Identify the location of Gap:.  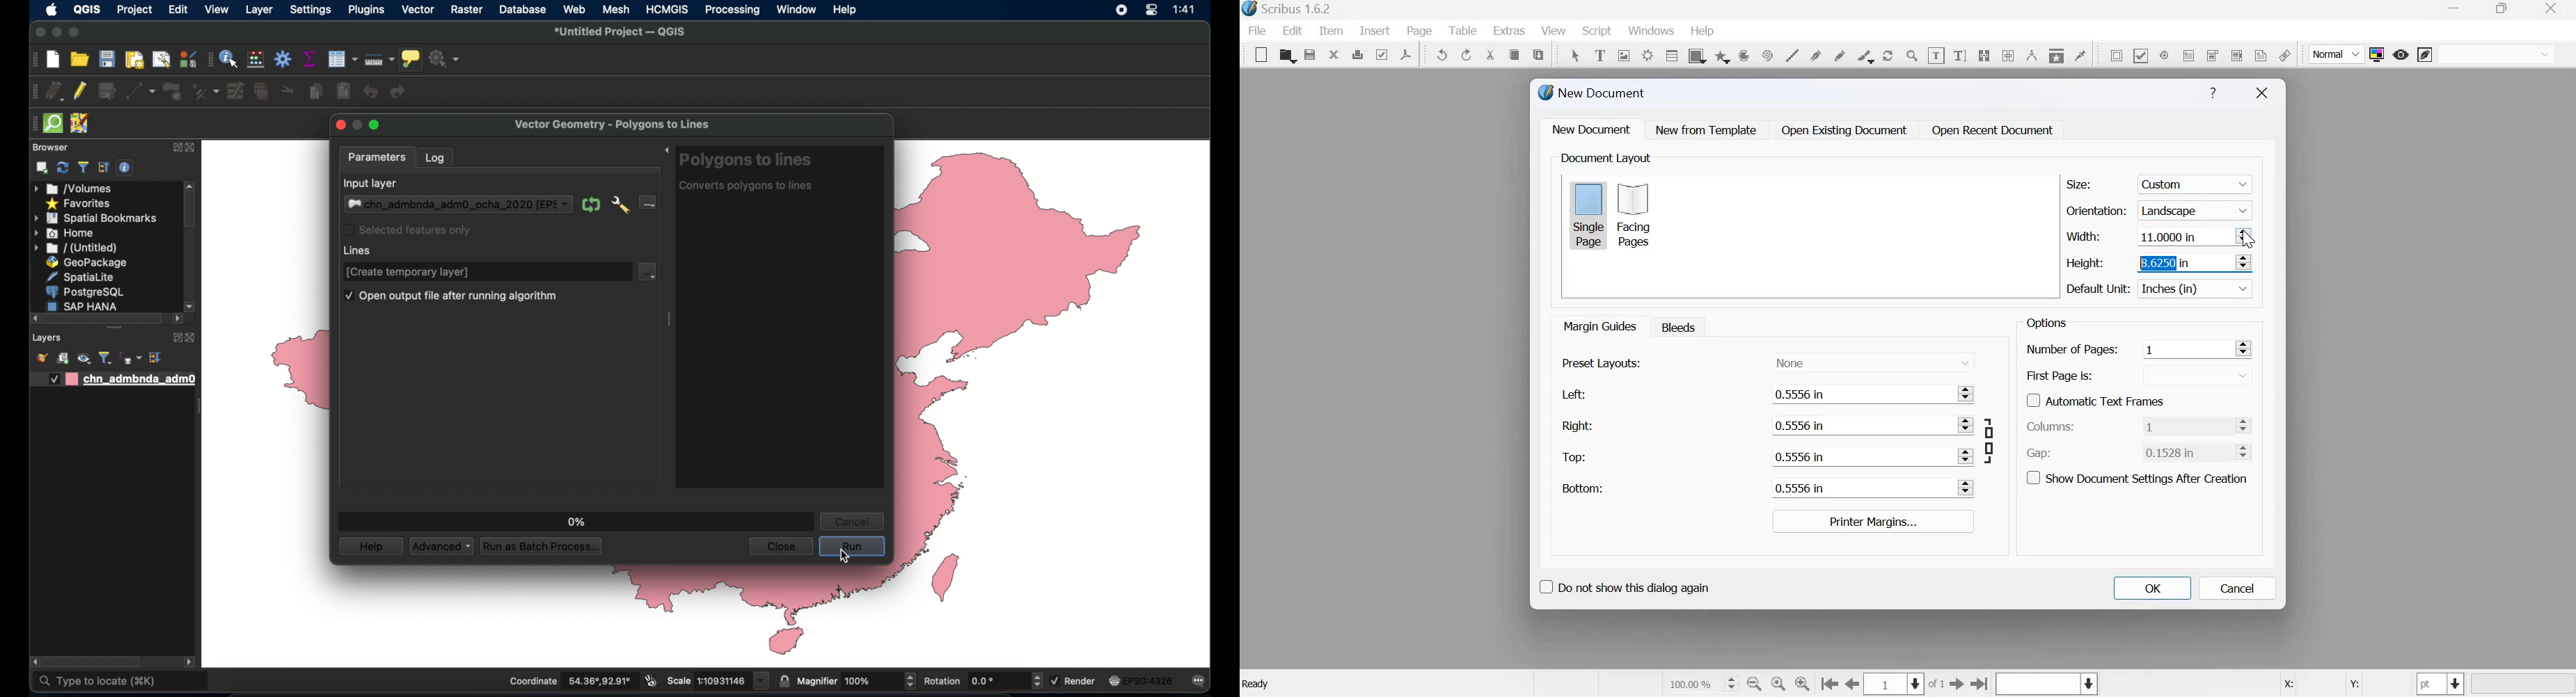
(2039, 454).